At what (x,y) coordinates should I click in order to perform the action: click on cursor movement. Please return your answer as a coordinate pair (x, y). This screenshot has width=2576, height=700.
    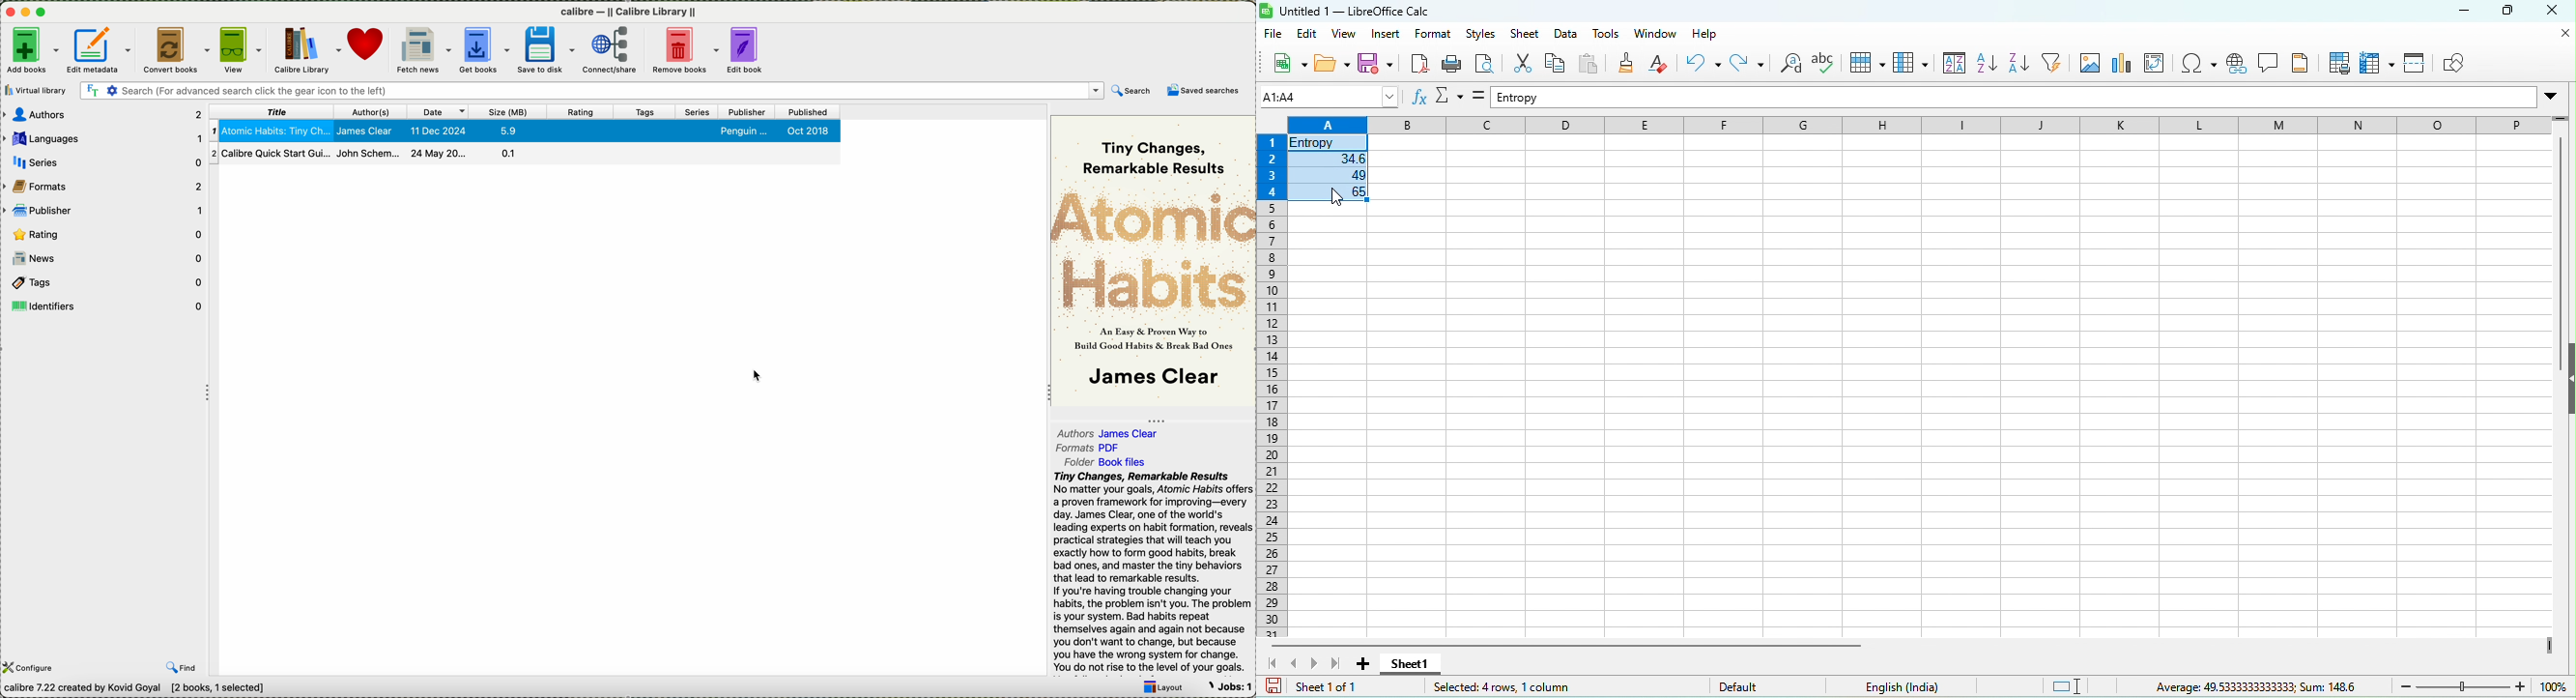
    Looking at the image, I should click on (1335, 197).